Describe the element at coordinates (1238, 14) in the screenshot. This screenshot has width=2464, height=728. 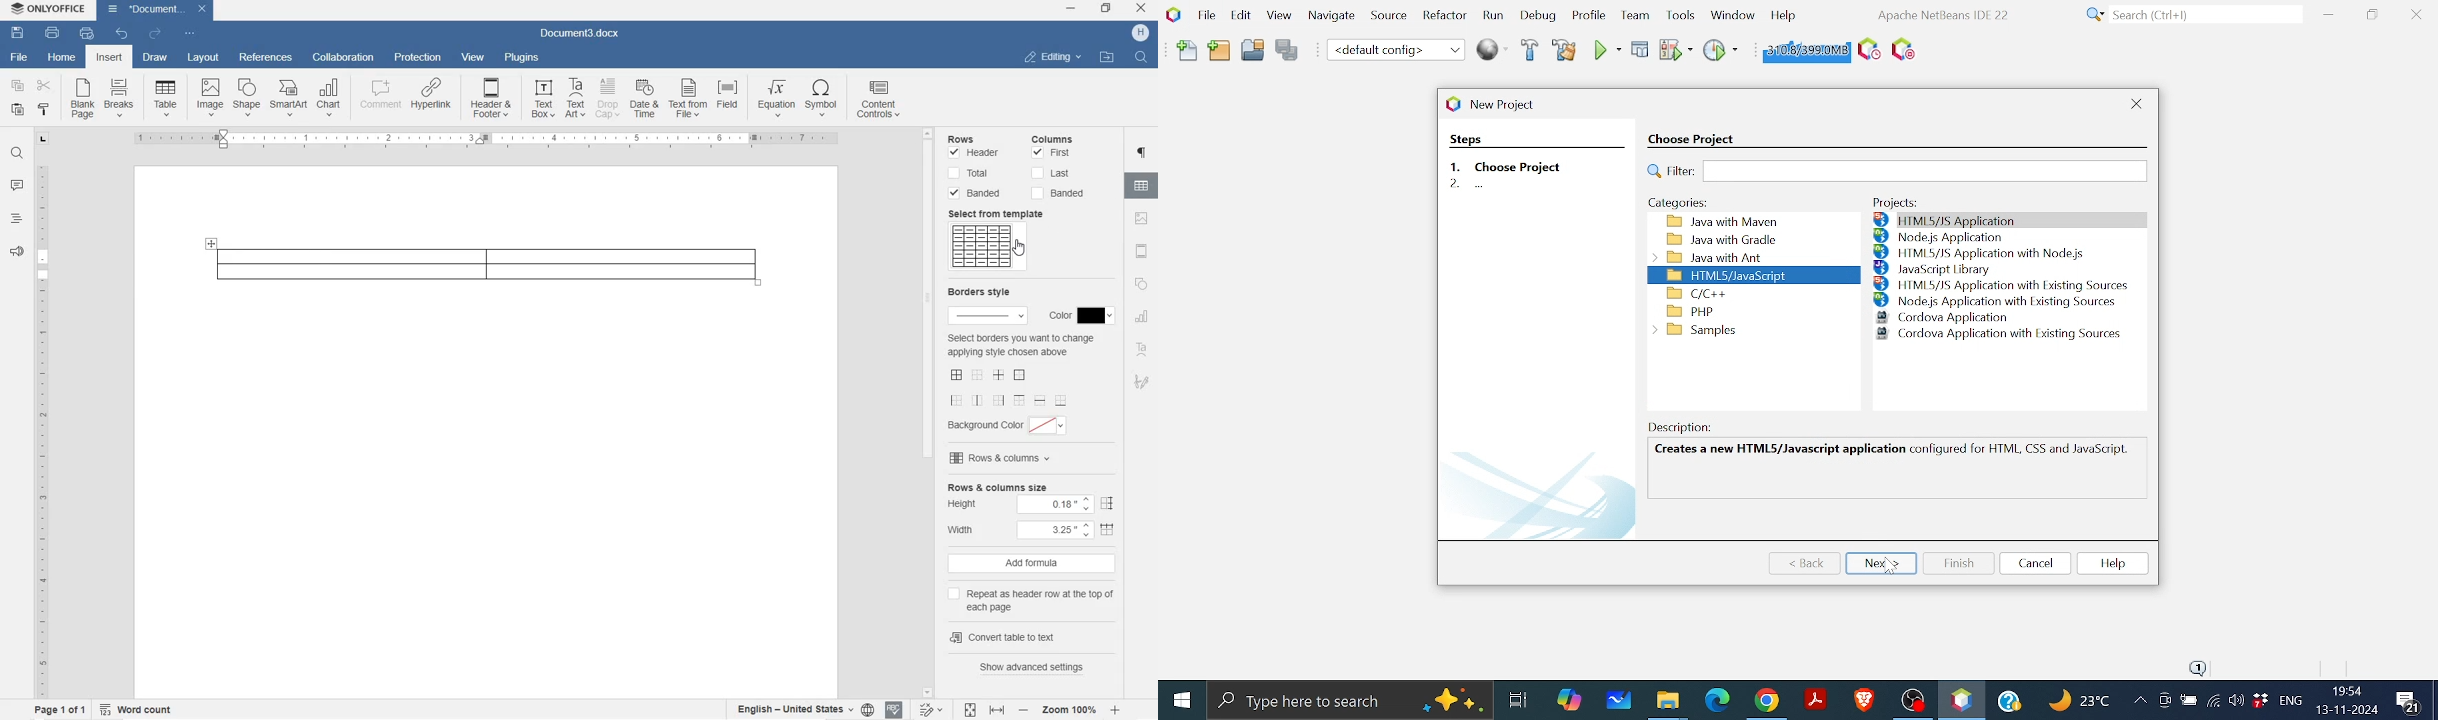
I see `Edit` at that location.